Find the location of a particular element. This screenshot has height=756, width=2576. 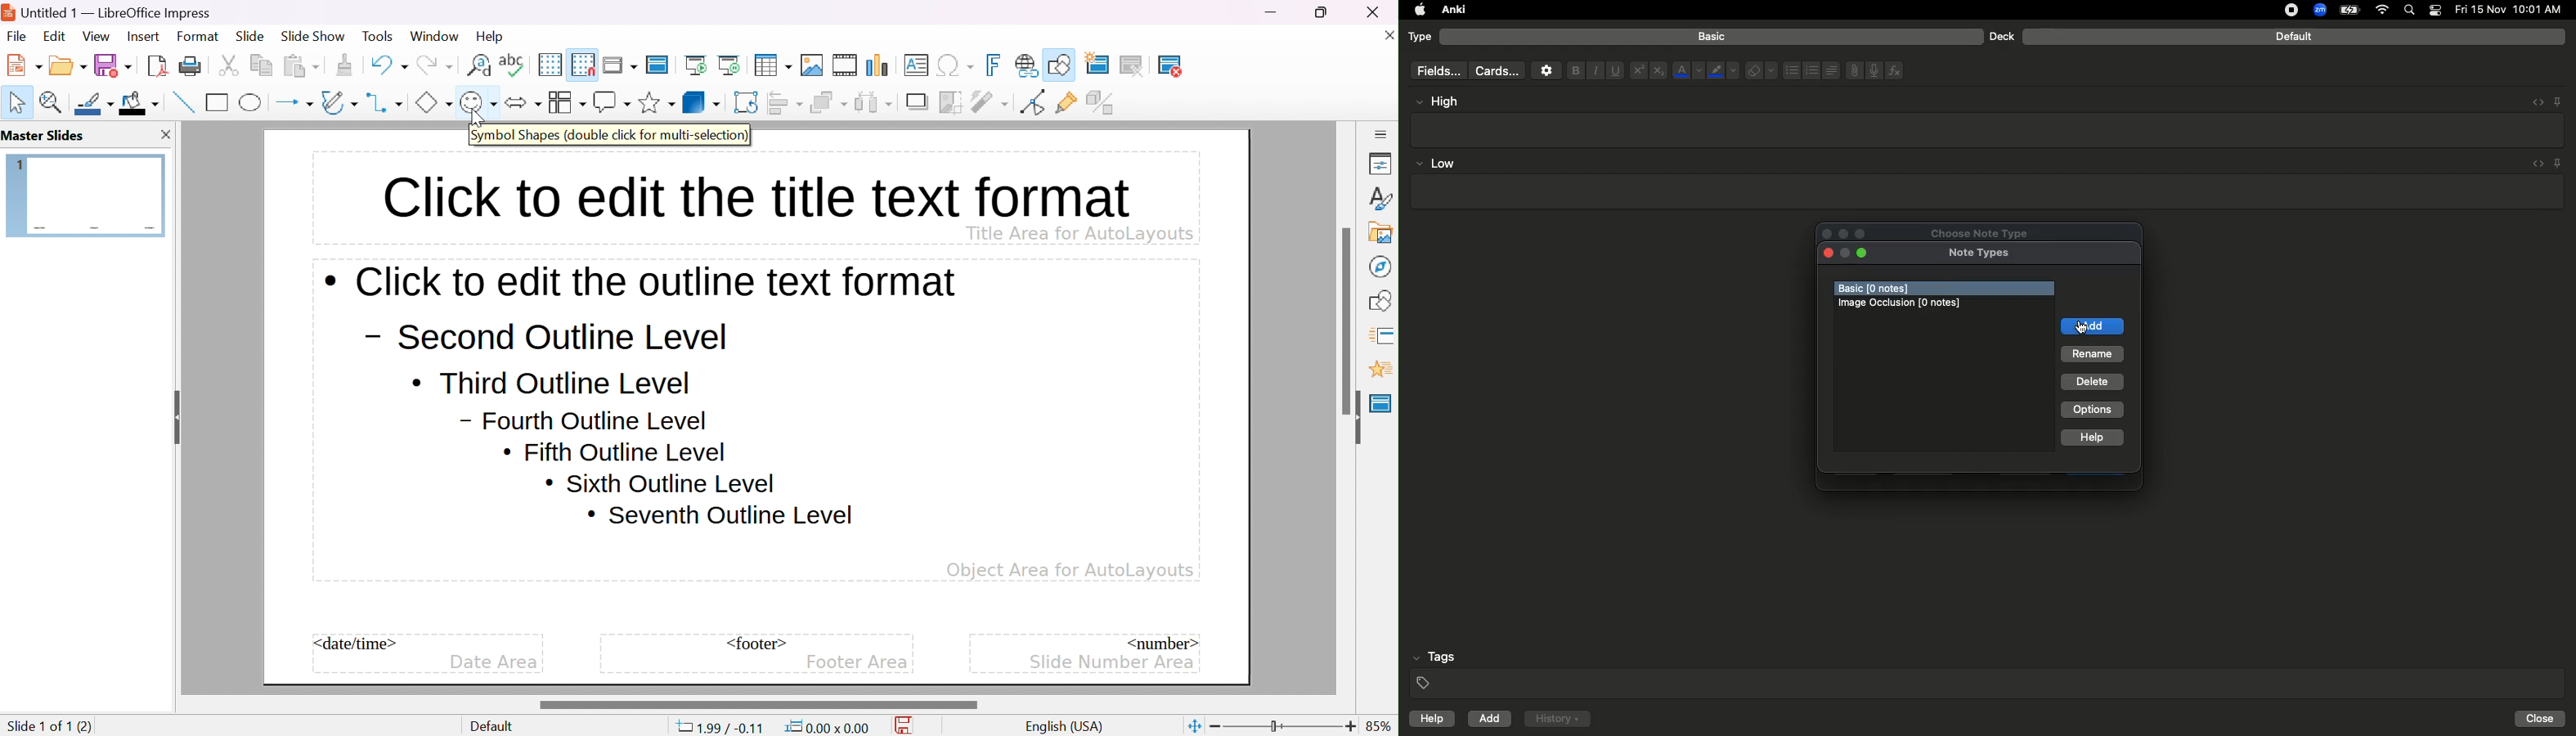

Numbered bullets is located at coordinates (1812, 70).